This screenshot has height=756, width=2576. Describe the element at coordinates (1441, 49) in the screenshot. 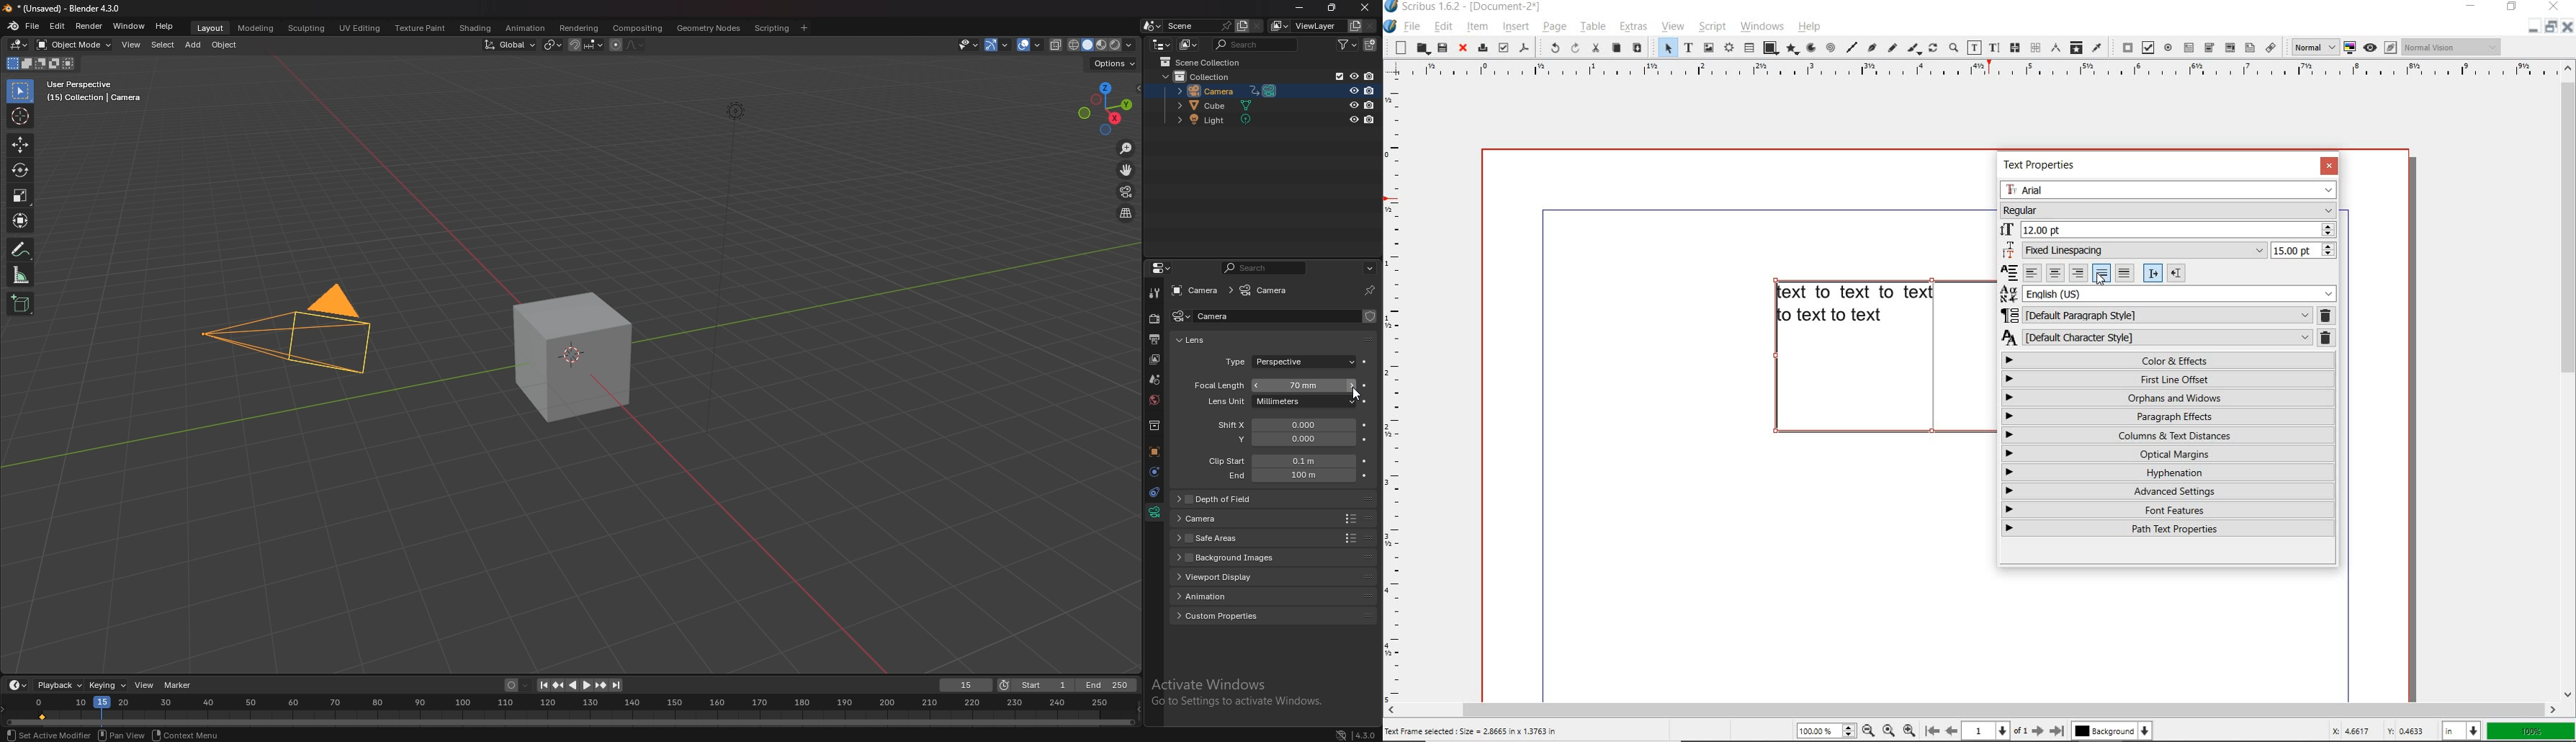

I see `save` at that location.